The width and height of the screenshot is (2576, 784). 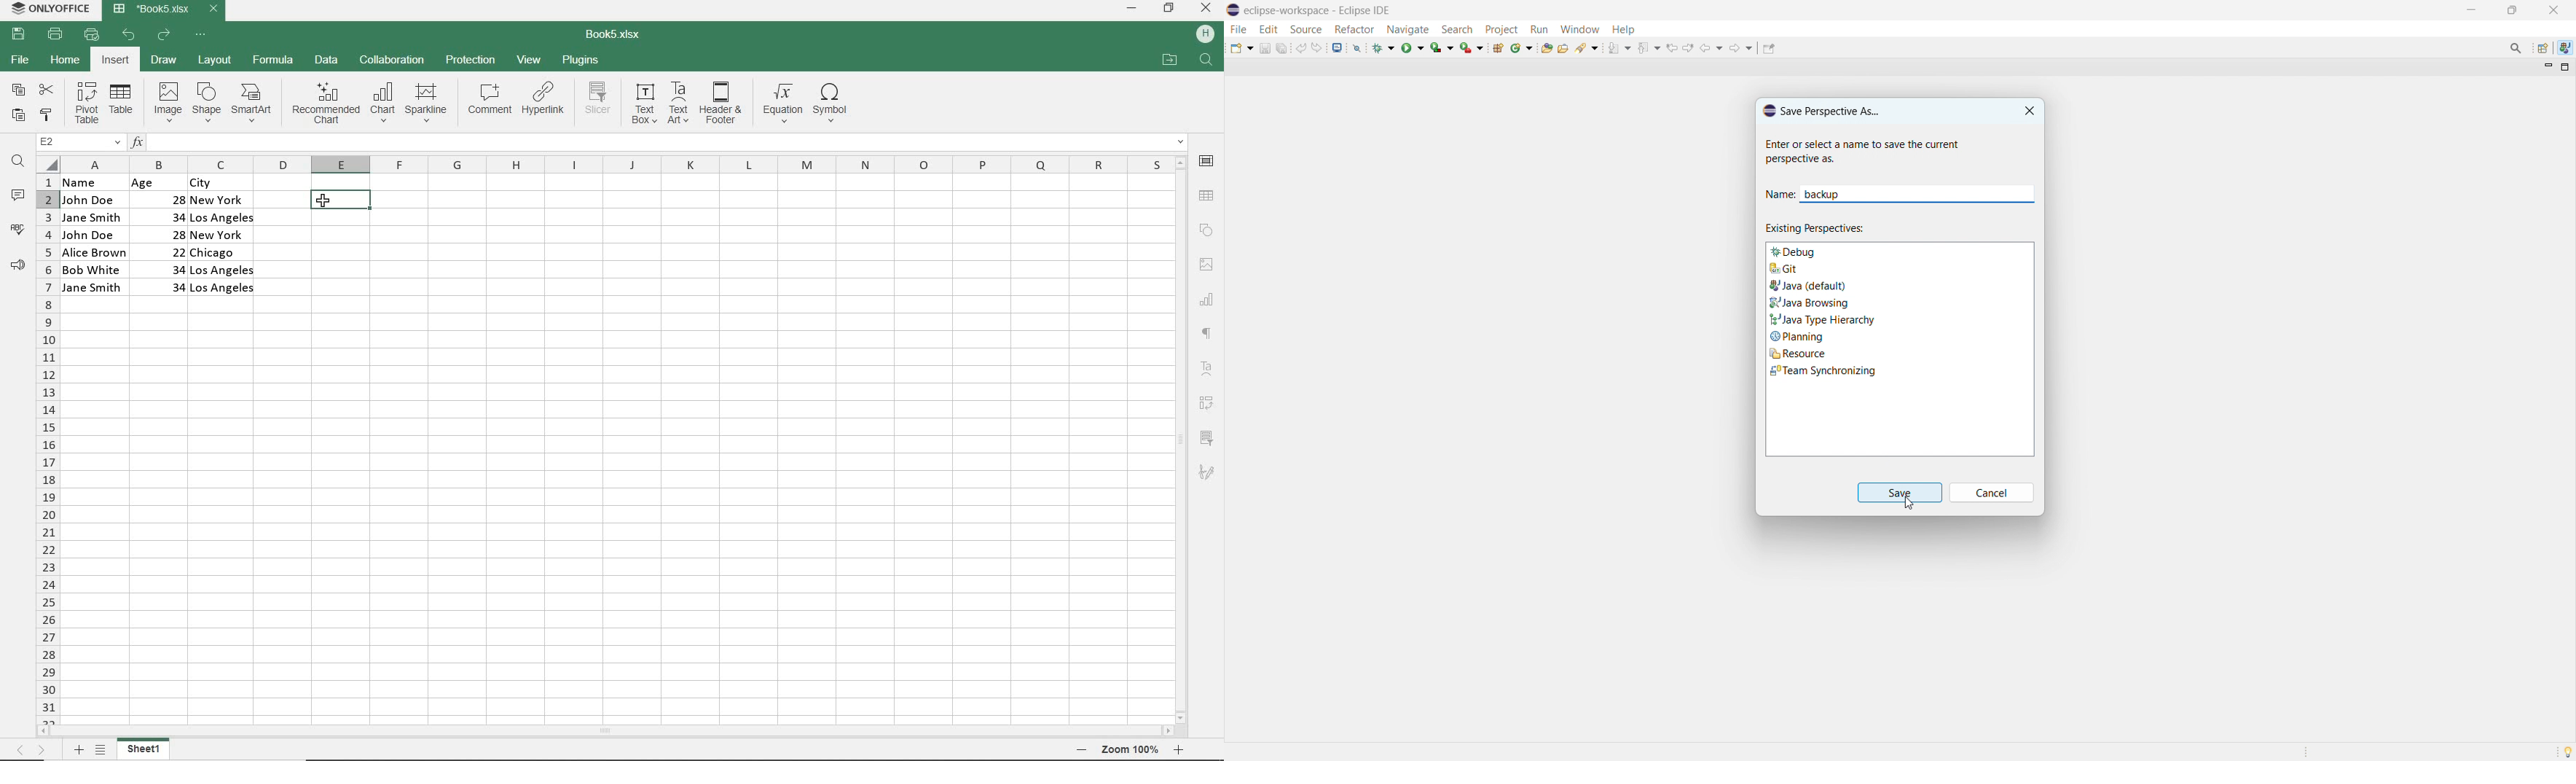 I want to click on COMMENT, so click(x=490, y=101).